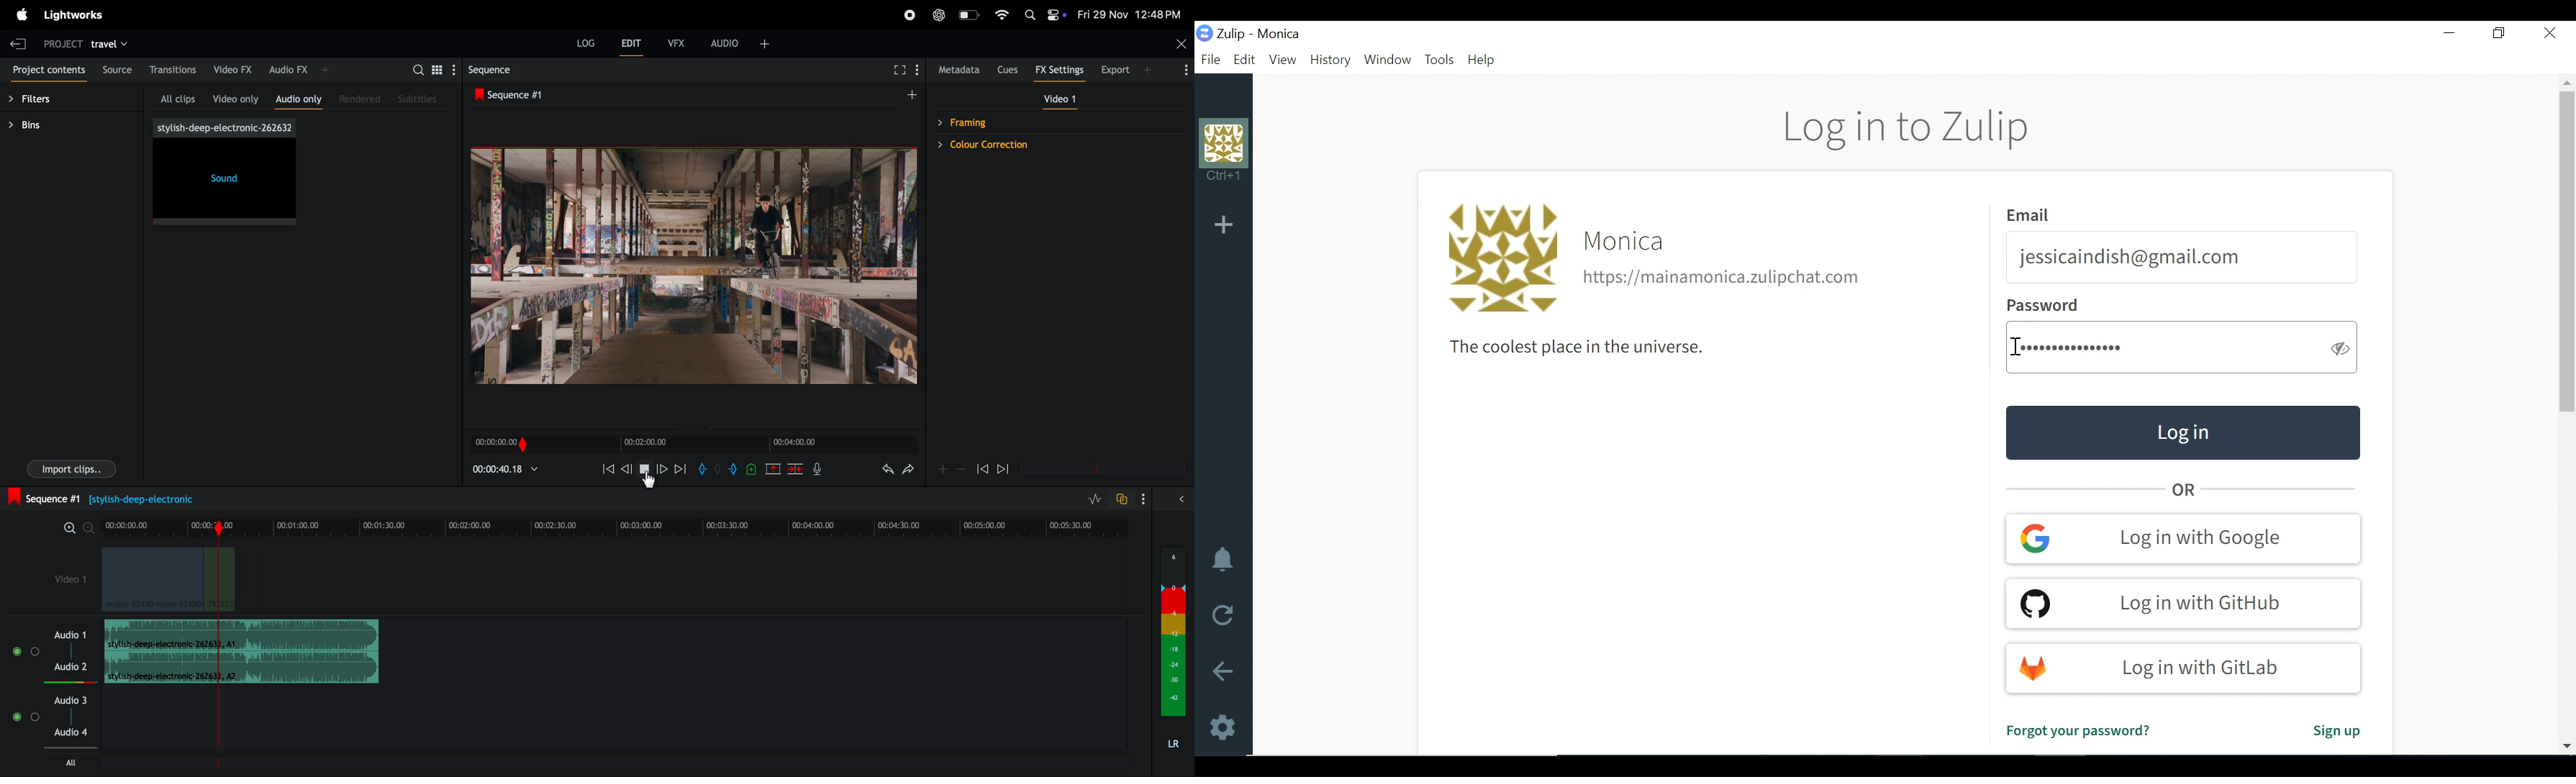 Image resolution: width=2576 pixels, height=784 pixels. Describe the element at coordinates (1130, 14) in the screenshot. I see `date and time` at that location.